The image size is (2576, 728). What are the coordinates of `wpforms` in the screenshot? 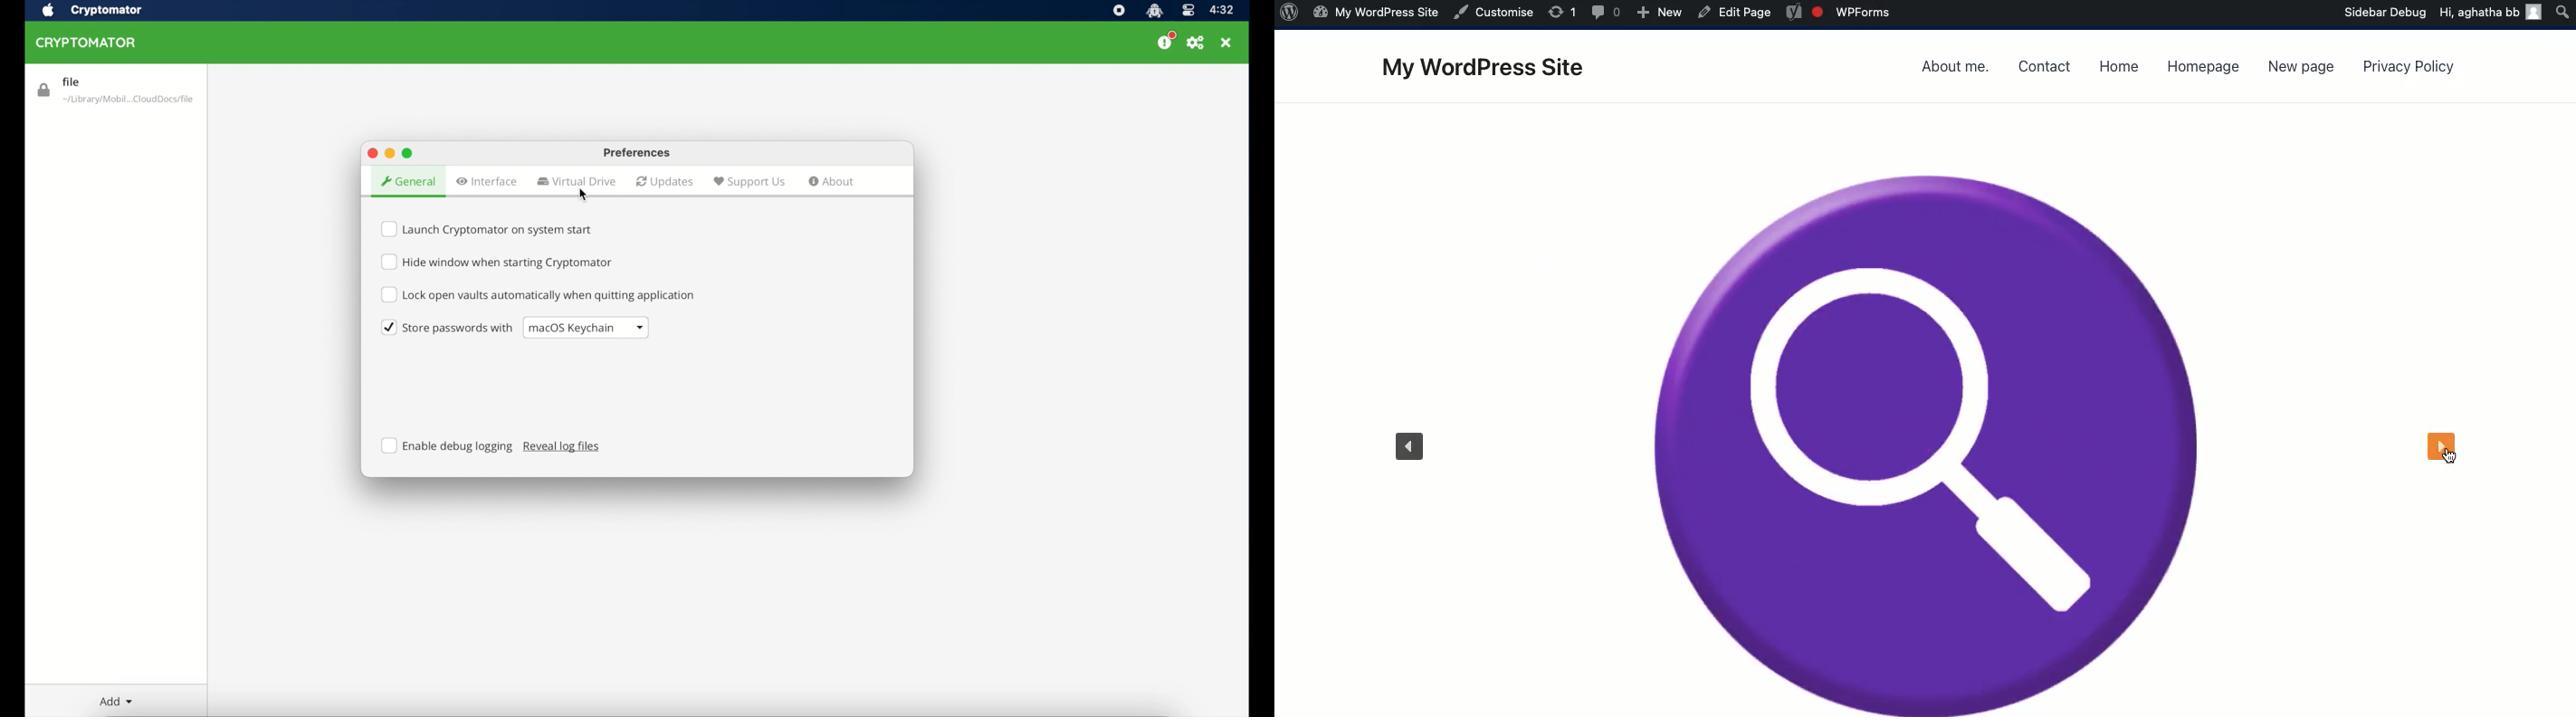 It's located at (1840, 13).